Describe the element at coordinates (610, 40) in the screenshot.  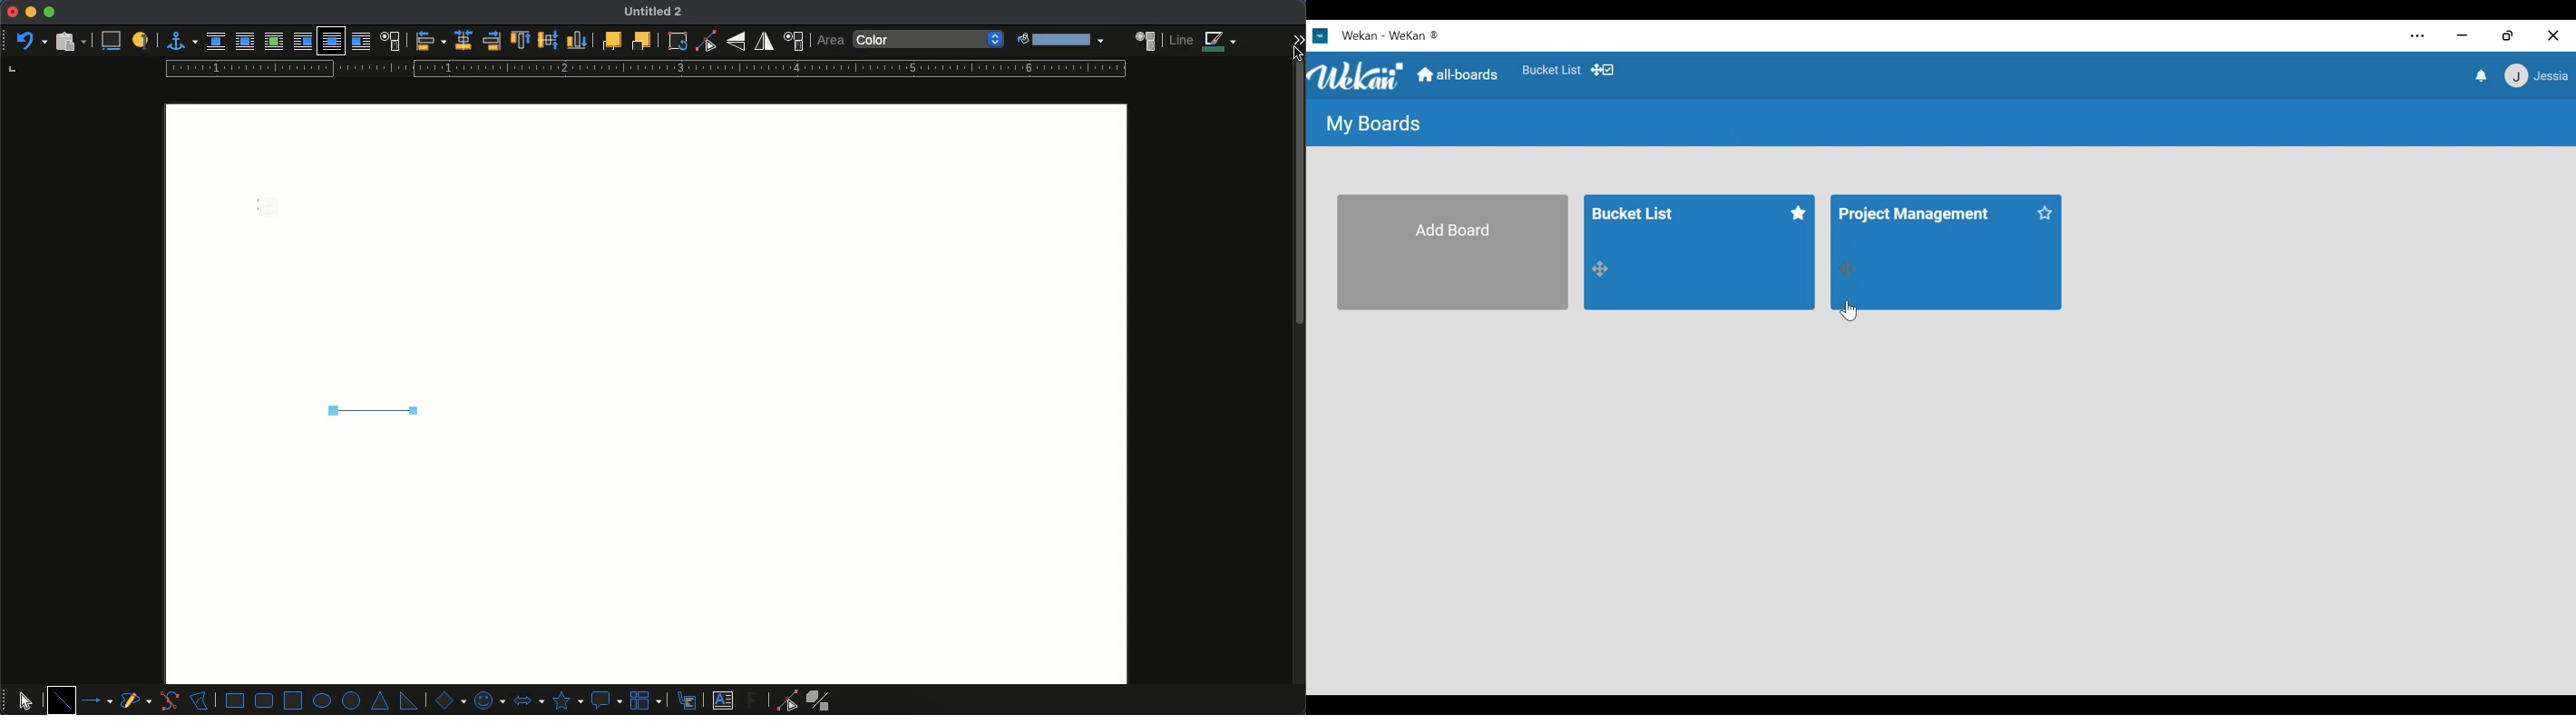
I see `front one` at that location.